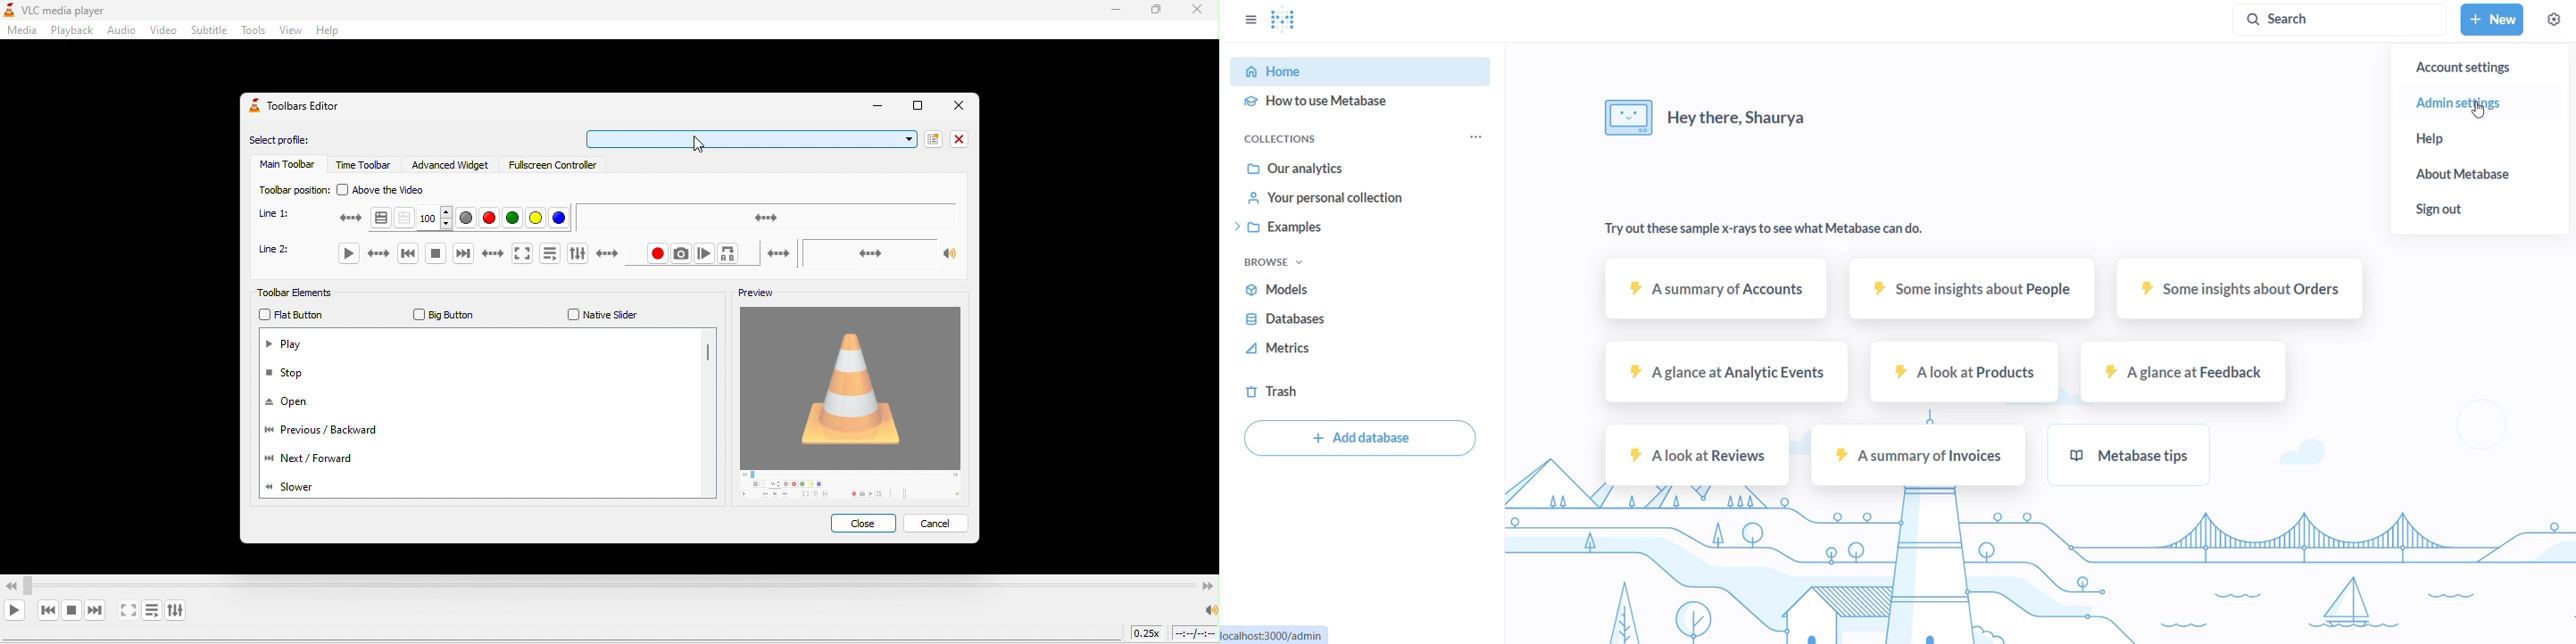  Describe the element at coordinates (709, 357) in the screenshot. I see `vertical scroll bar` at that location.